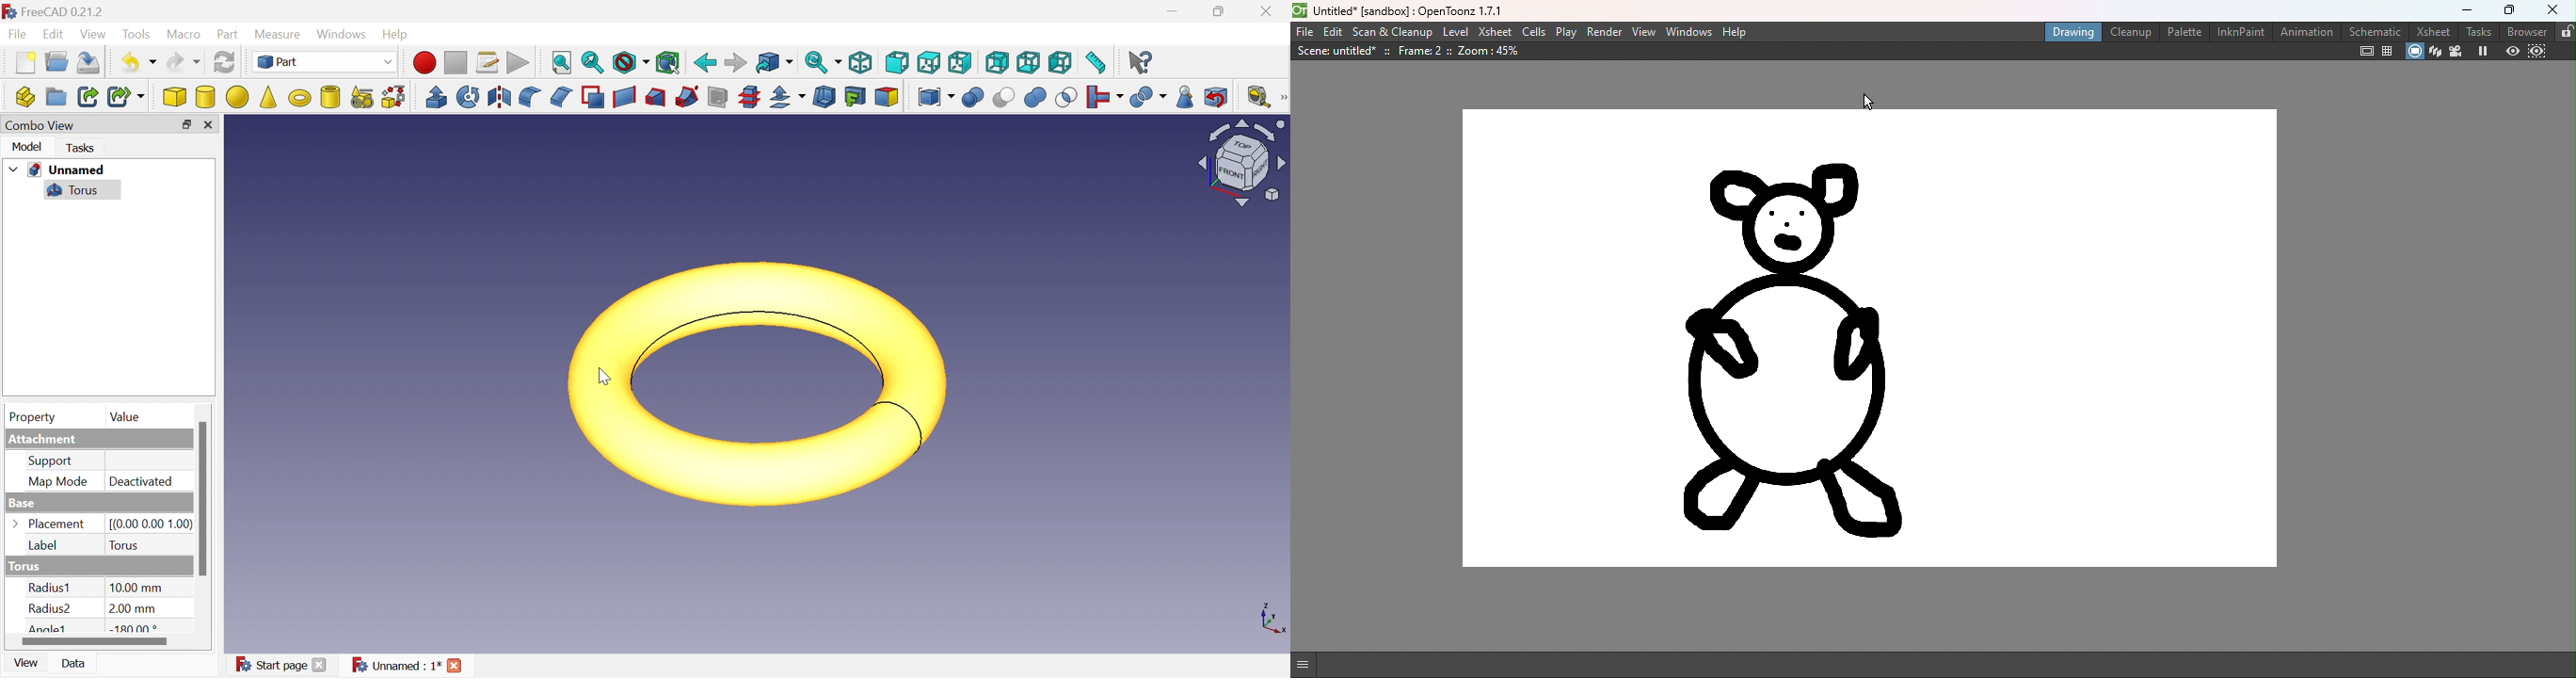 The image size is (2576, 700). Describe the element at coordinates (668, 63) in the screenshot. I see `Bounding box` at that location.